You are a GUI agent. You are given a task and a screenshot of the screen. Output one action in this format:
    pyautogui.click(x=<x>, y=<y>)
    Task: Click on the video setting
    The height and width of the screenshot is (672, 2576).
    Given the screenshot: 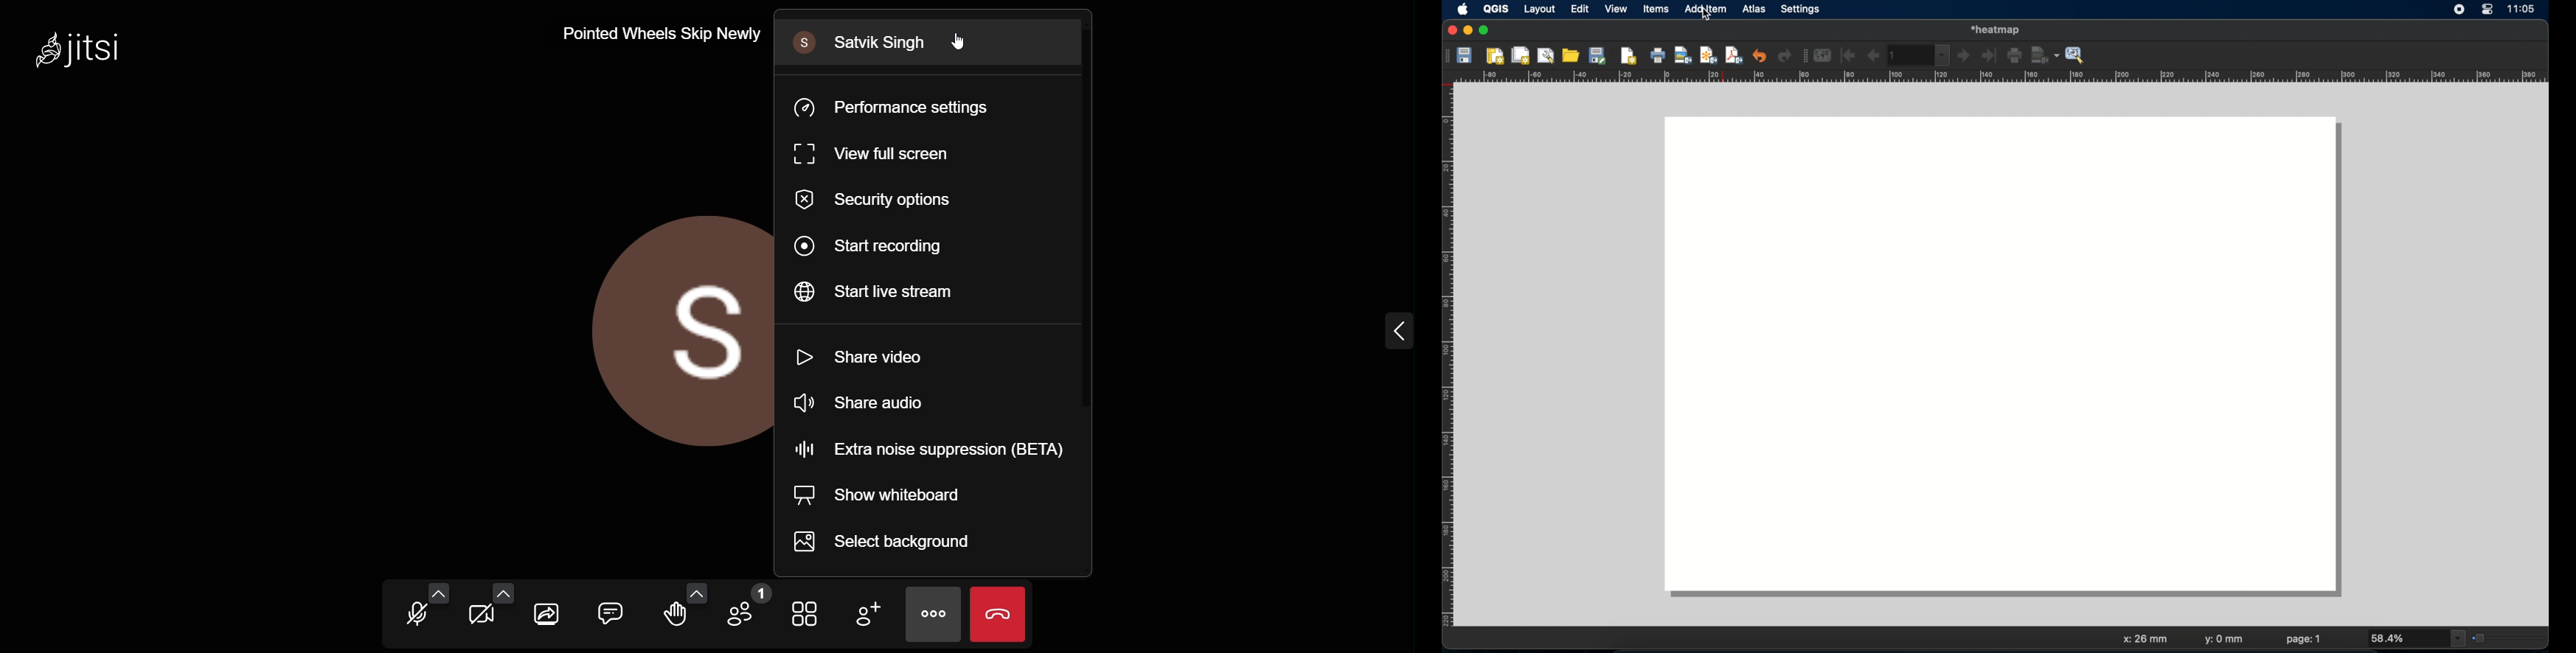 What is the action you would take?
    pyautogui.click(x=505, y=592)
    